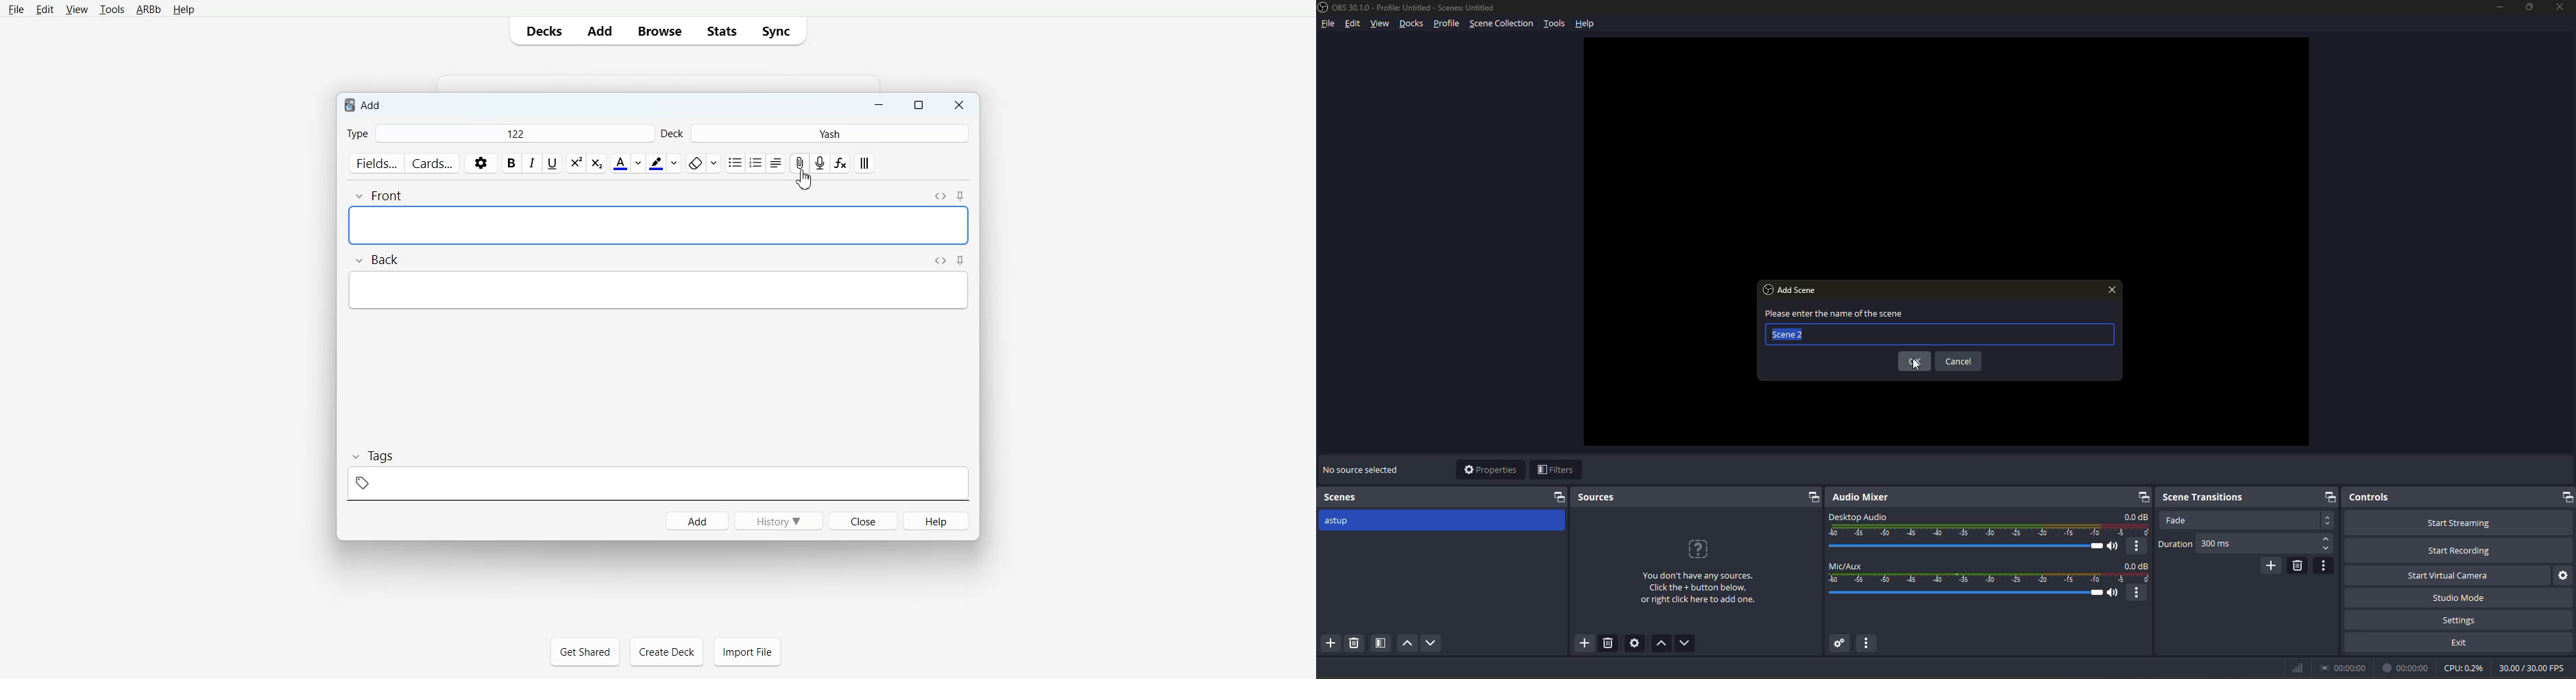 The image size is (2576, 700). I want to click on add sources, so click(1585, 643).